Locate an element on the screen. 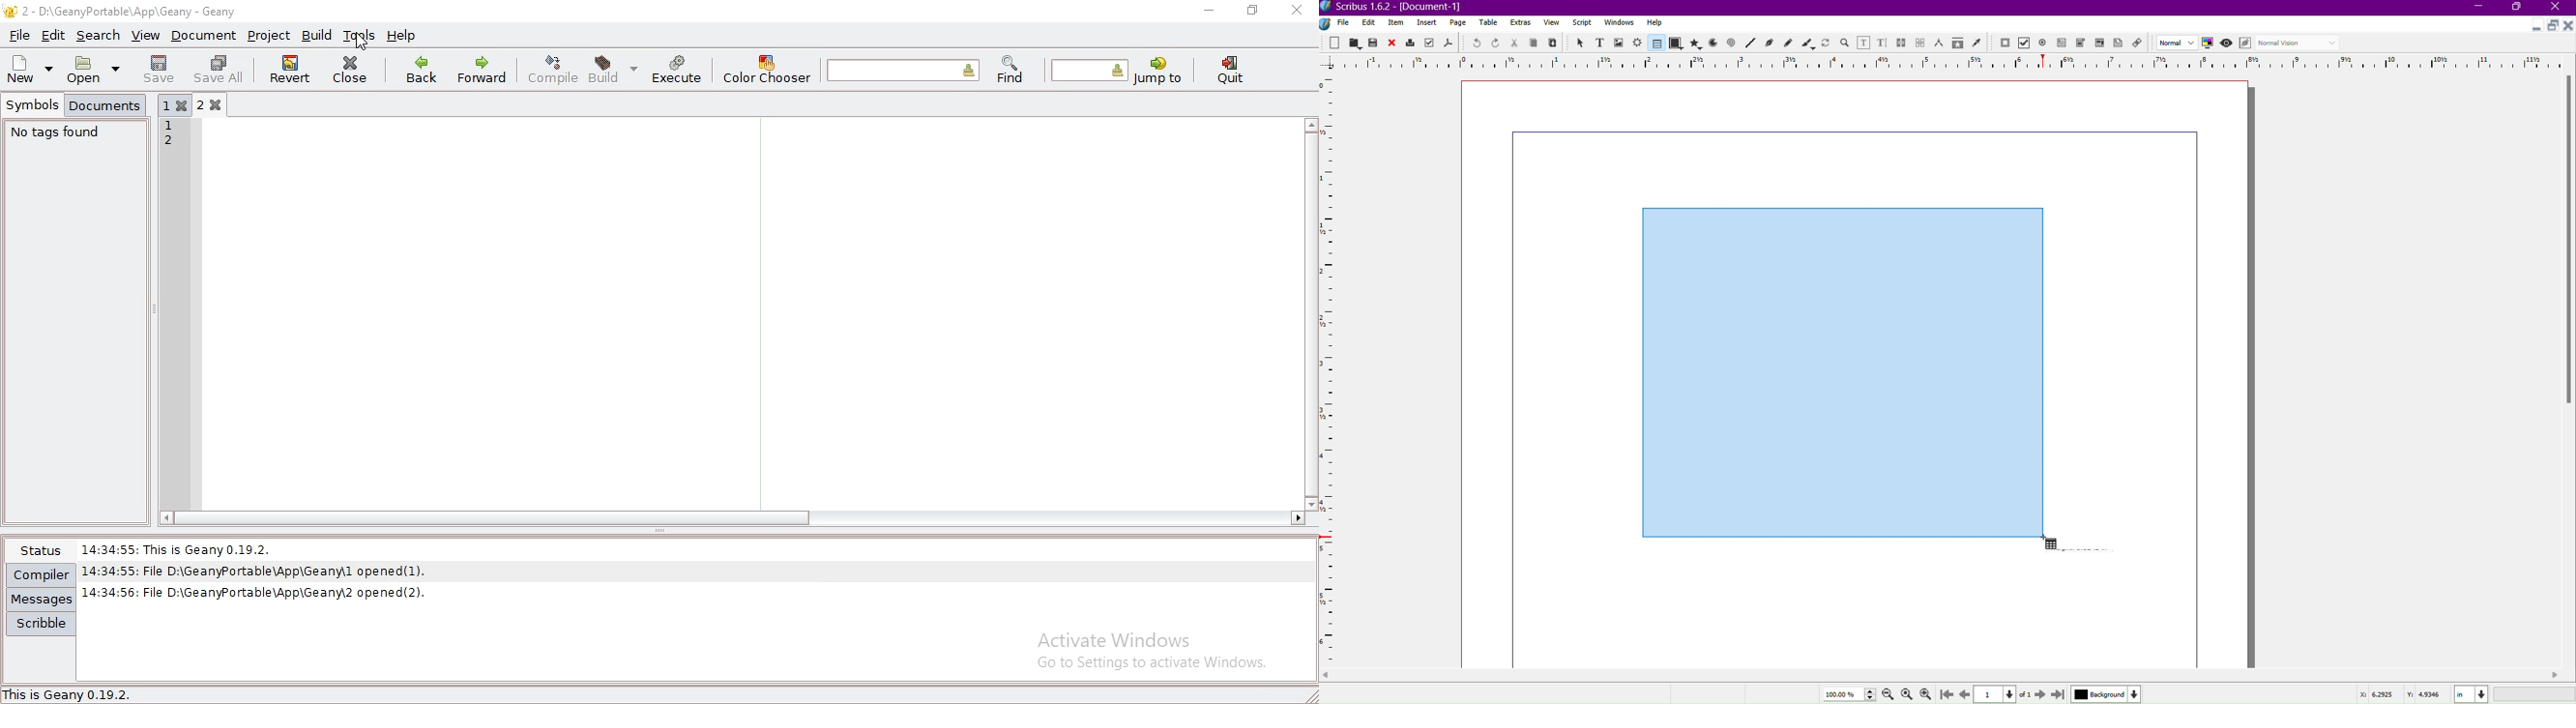 The image size is (2576, 728). Shape is located at coordinates (1676, 44).